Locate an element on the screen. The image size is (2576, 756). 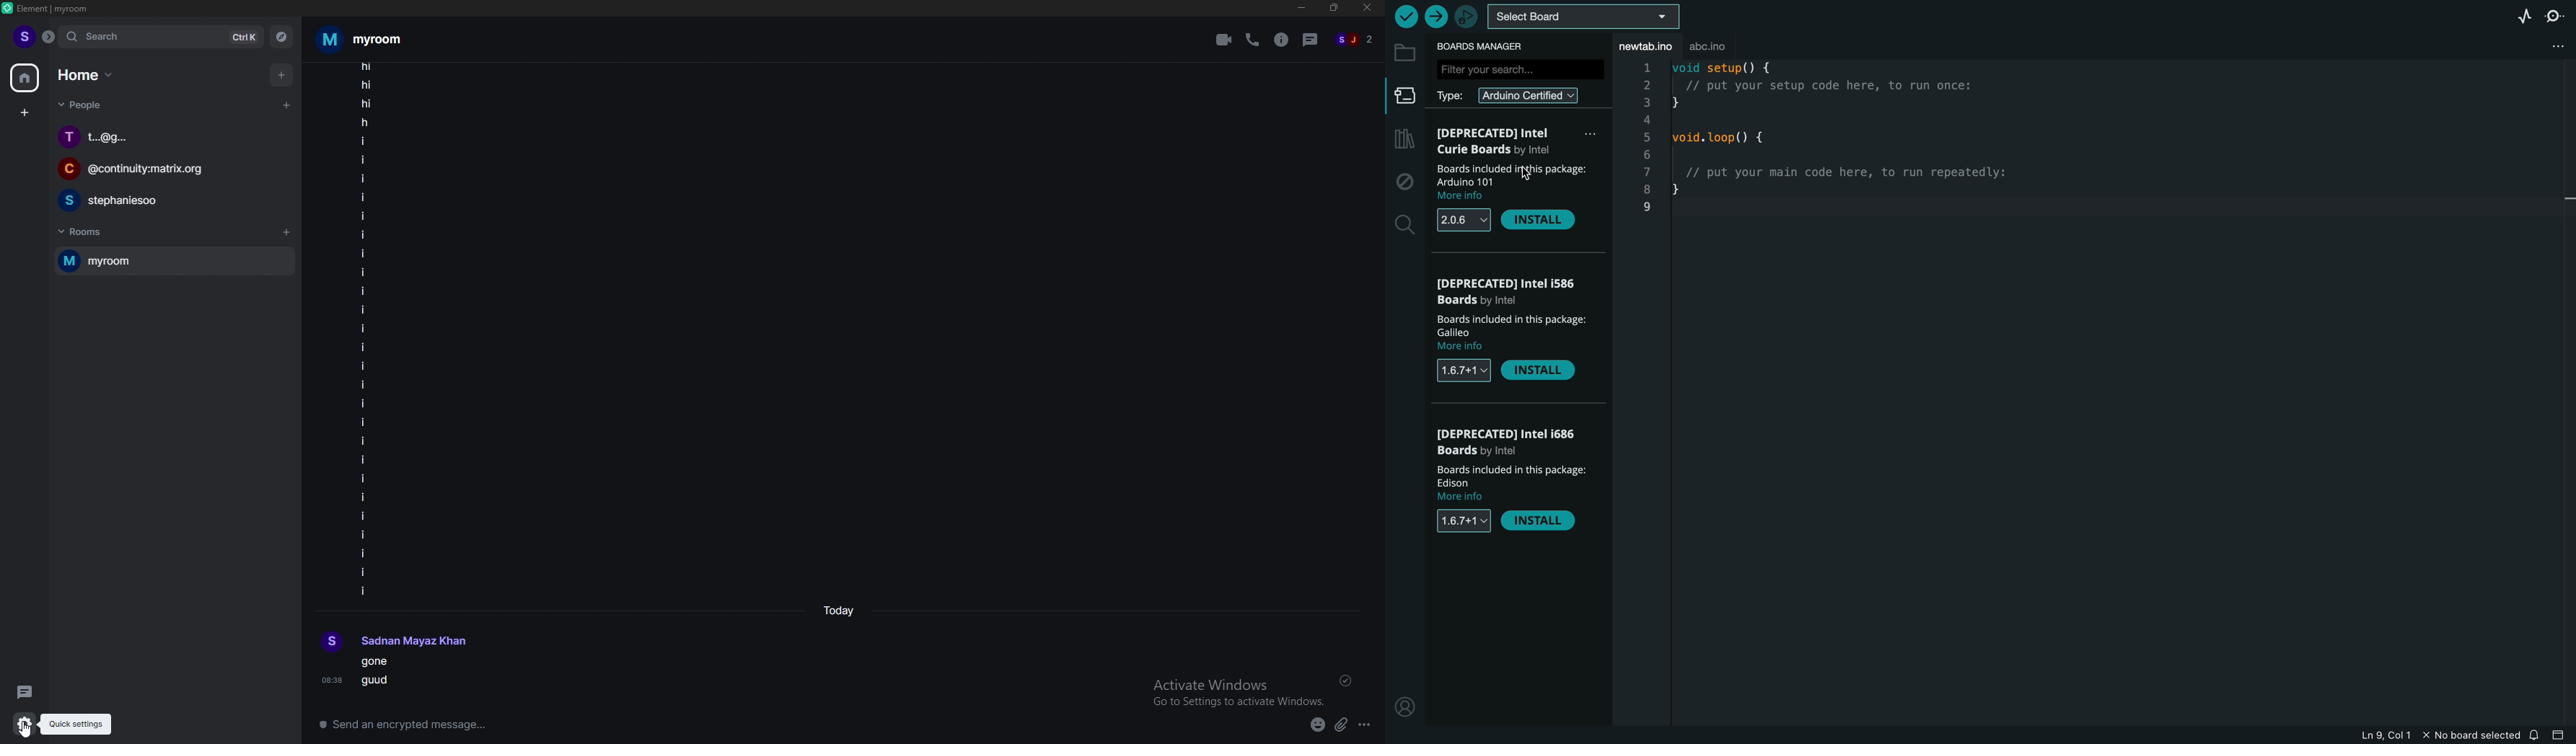
profile is located at coordinates (23, 37).